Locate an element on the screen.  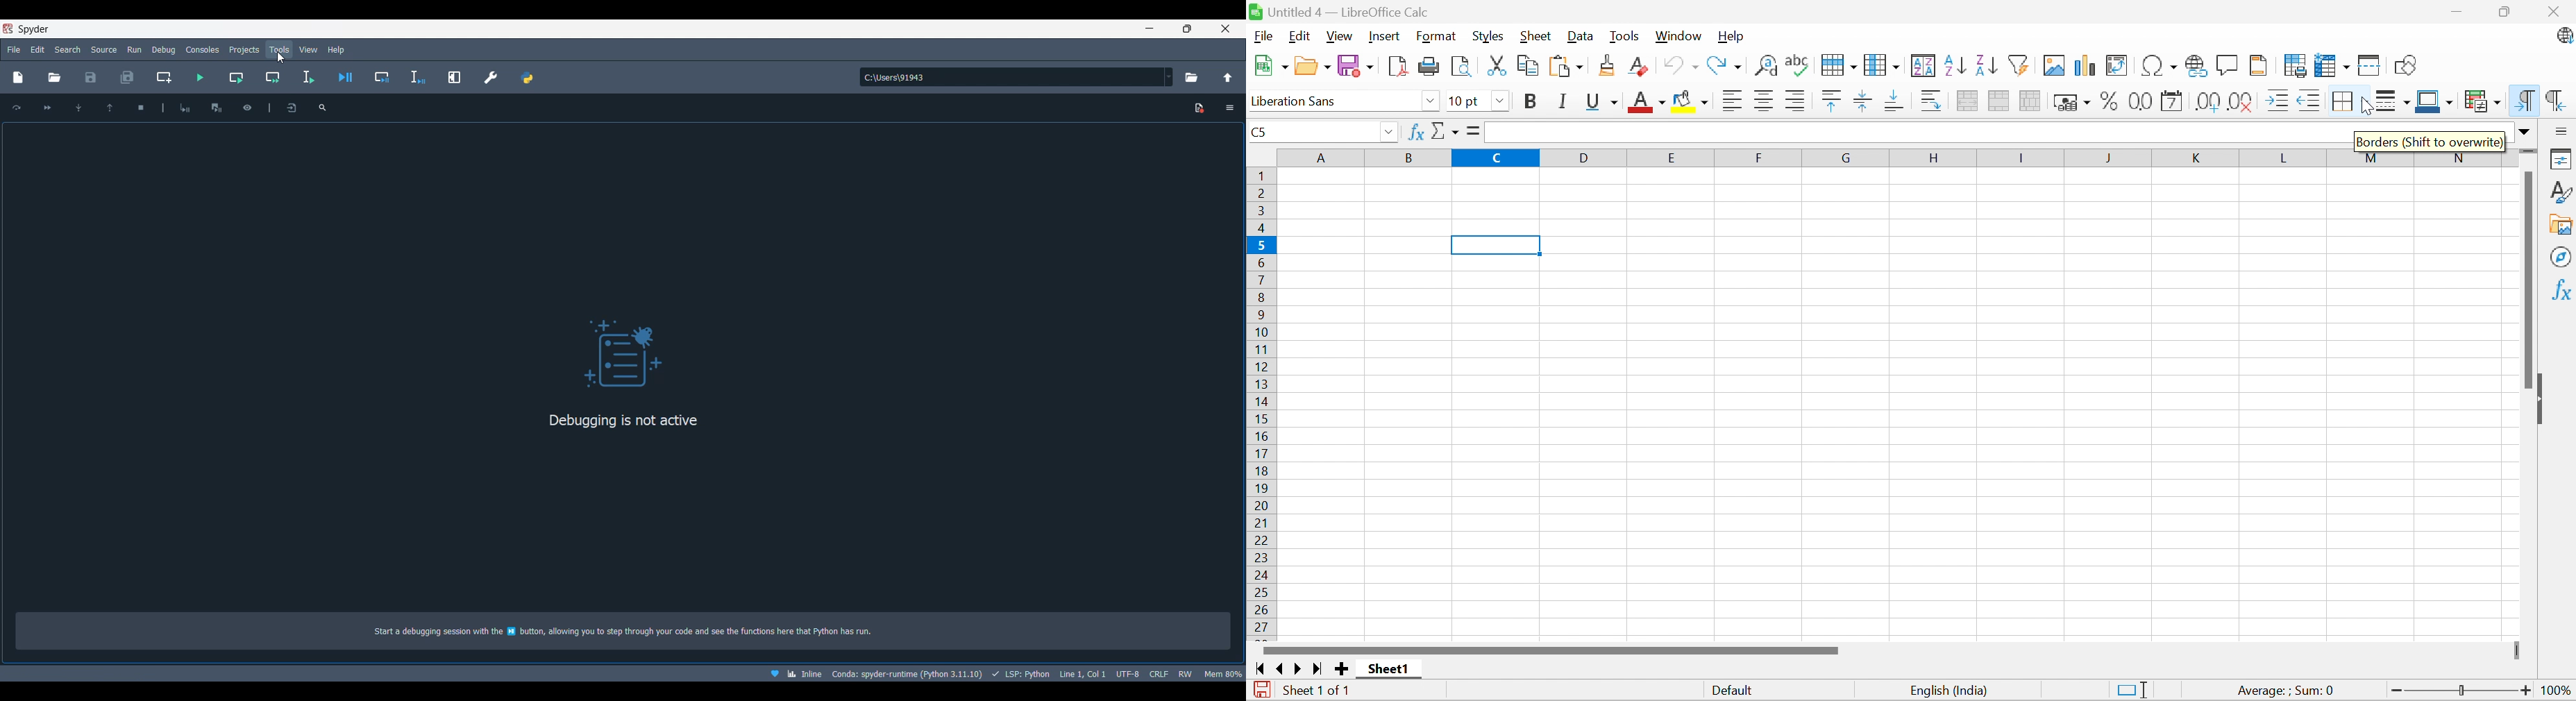
LSP: Python is located at coordinates (1019, 674).